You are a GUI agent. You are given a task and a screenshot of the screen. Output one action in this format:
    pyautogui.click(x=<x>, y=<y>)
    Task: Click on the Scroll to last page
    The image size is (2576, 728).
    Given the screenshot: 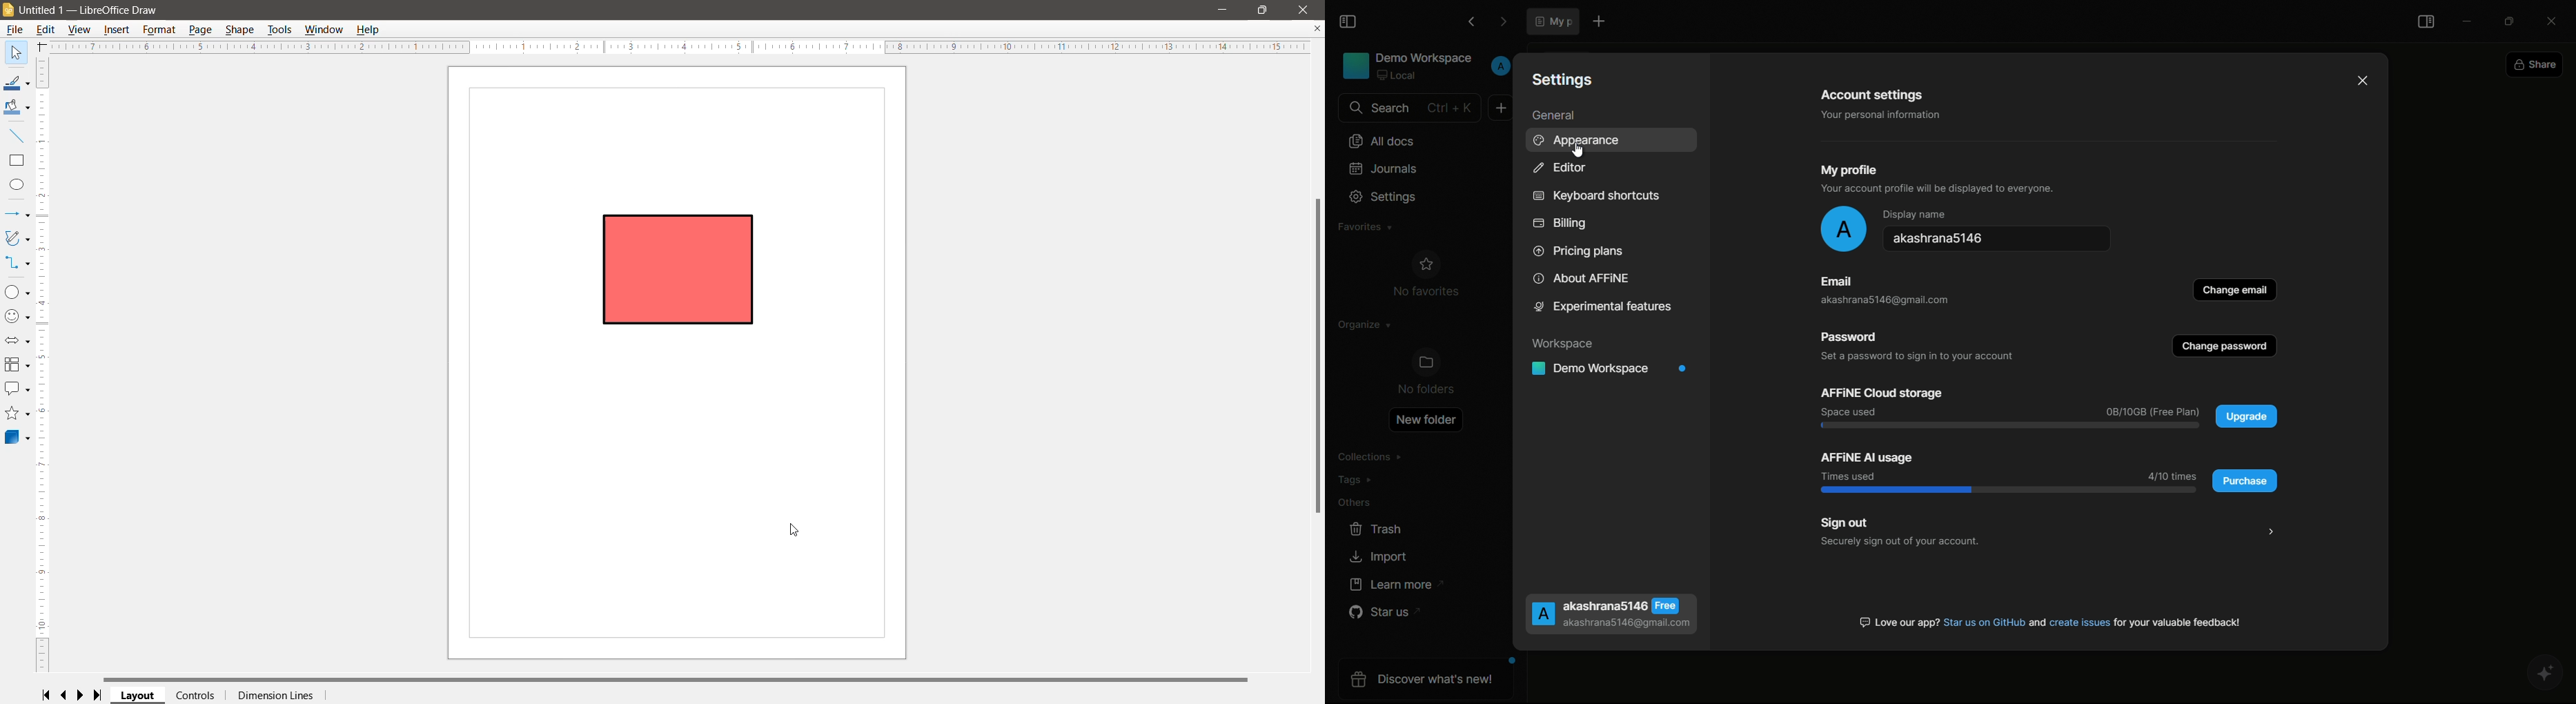 What is the action you would take?
    pyautogui.click(x=98, y=696)
    